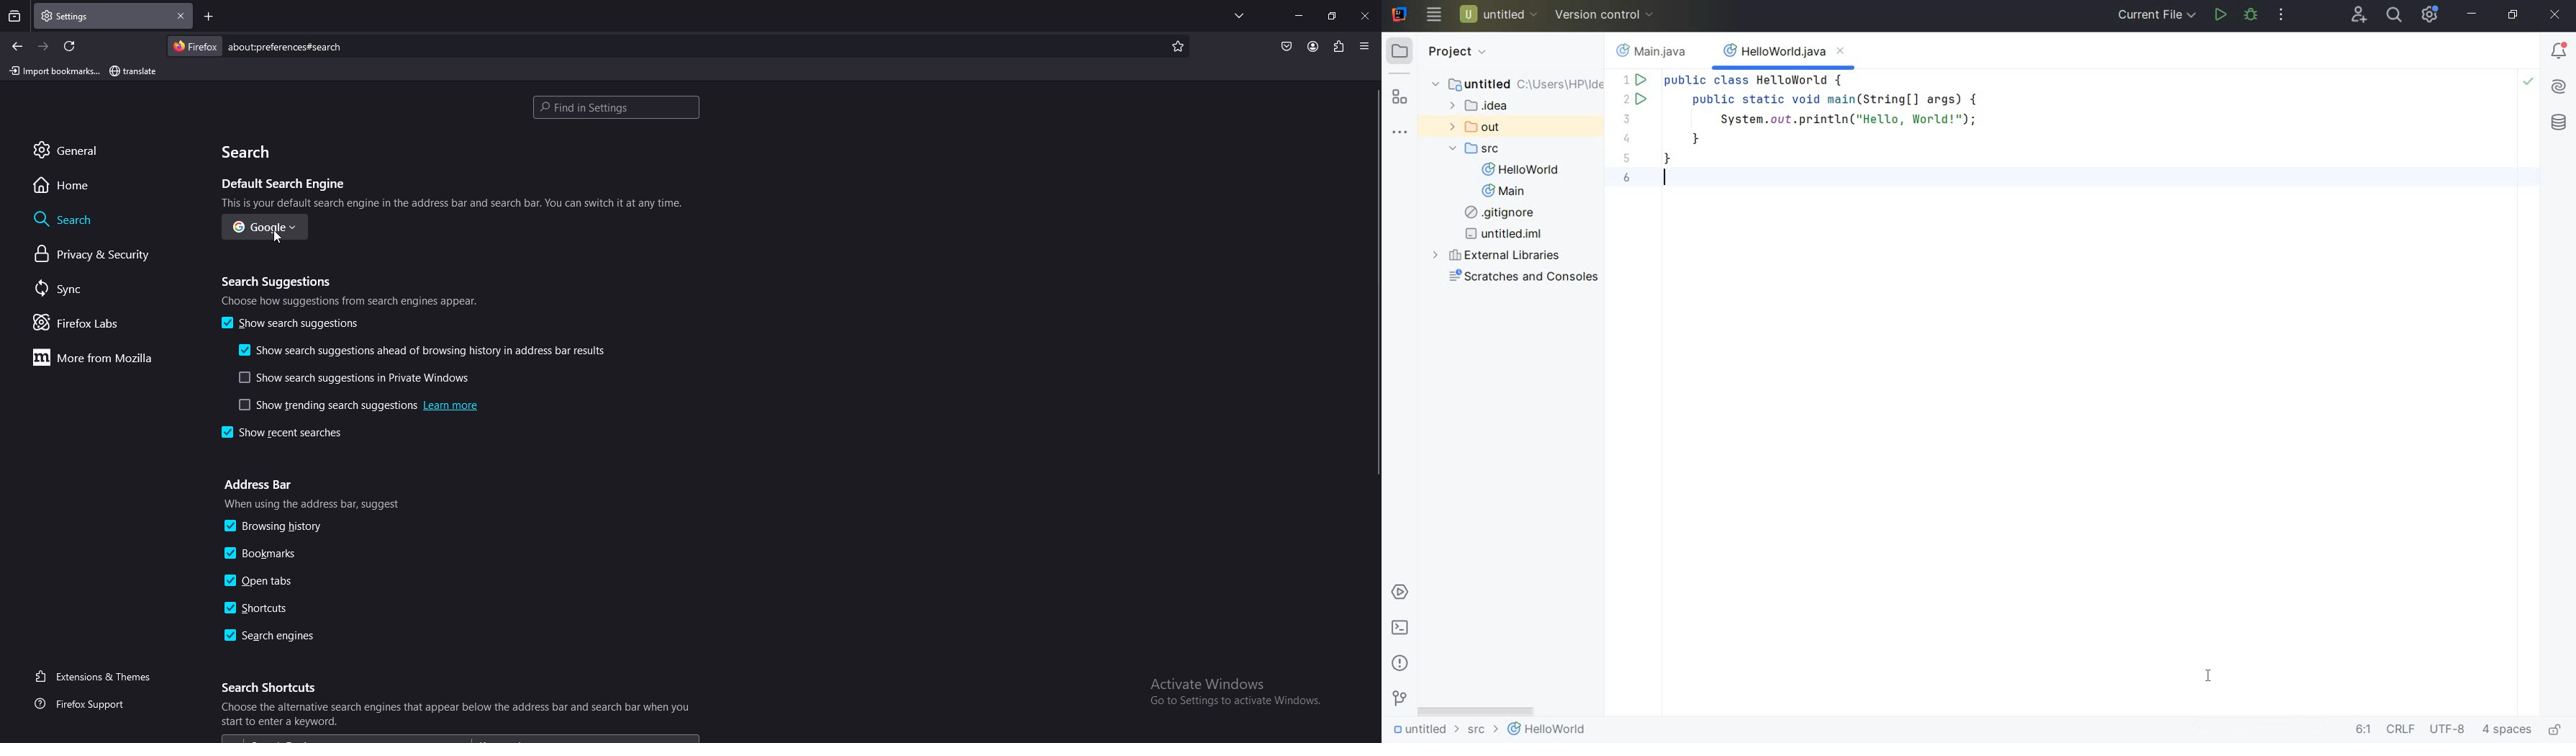 The width and height of the screenshot is (2576, 756). What do you see at coordinates (287, 185) in the screenshot?
I see `default search engine` at bounding box center [287, 185].